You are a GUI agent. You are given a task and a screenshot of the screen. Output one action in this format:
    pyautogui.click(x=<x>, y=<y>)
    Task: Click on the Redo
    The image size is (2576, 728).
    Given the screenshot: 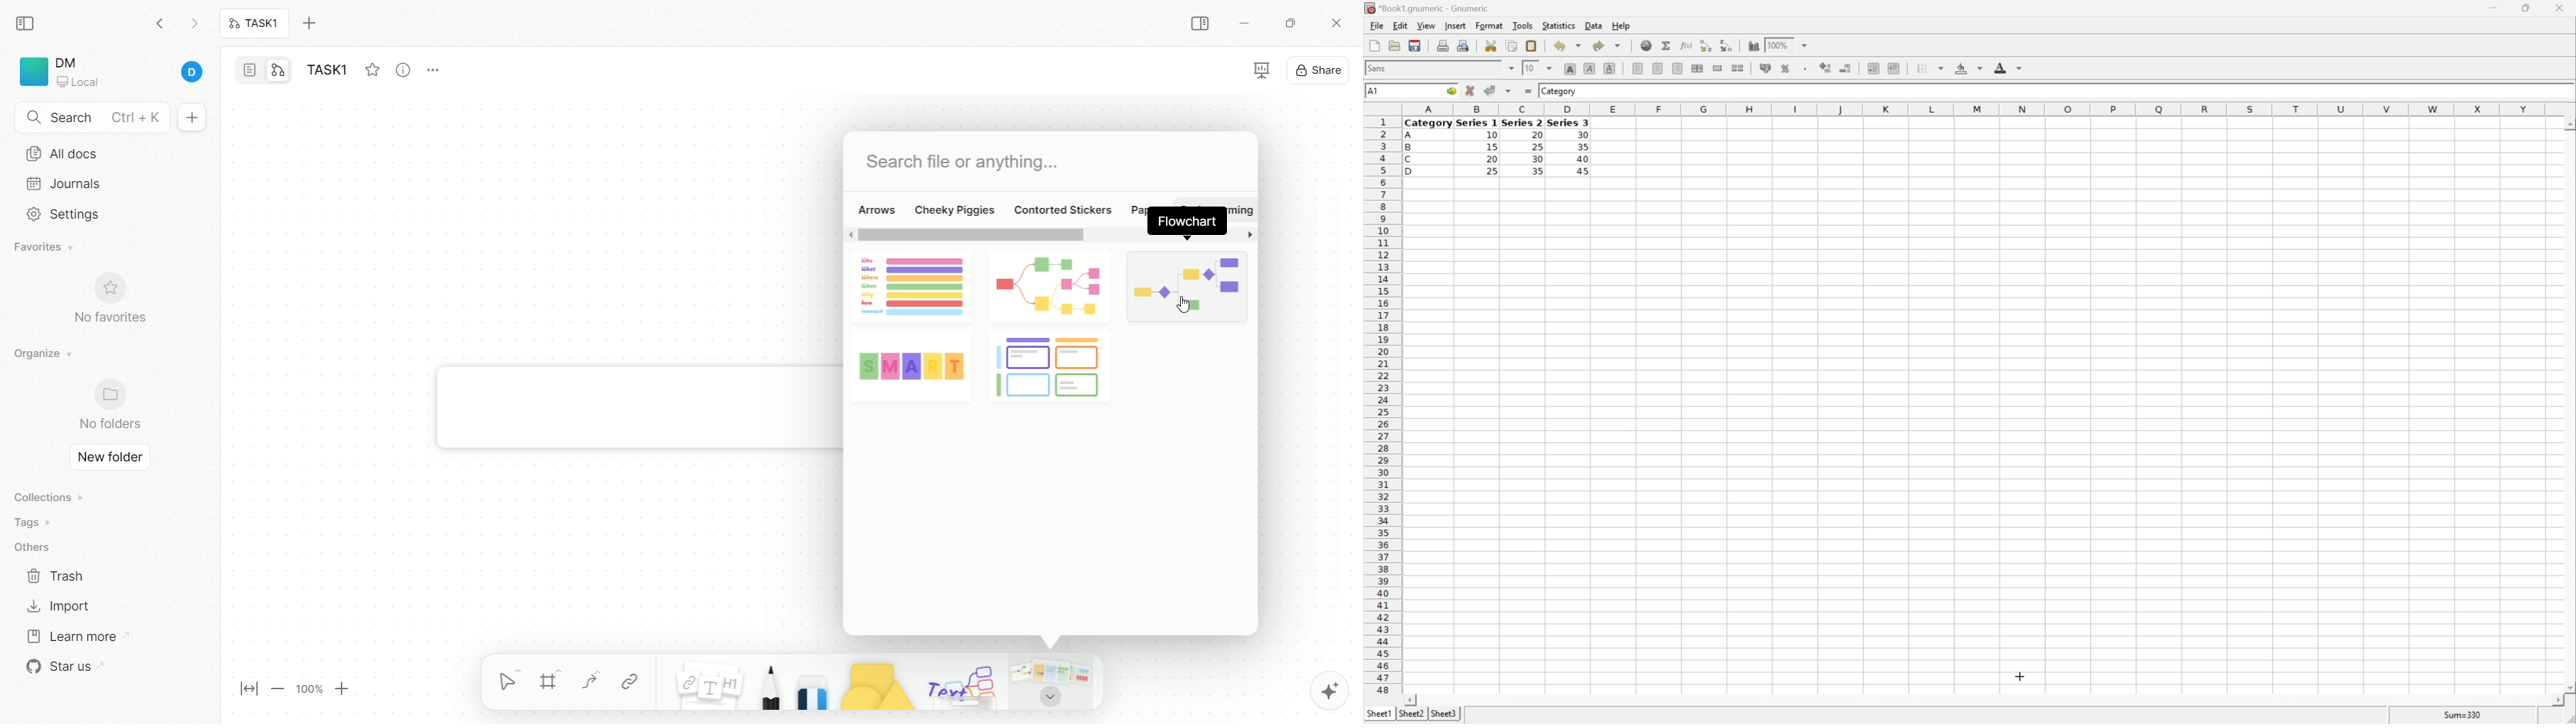 What is the action you would take?
    pyautogui.click(x=1605, y=45)
    